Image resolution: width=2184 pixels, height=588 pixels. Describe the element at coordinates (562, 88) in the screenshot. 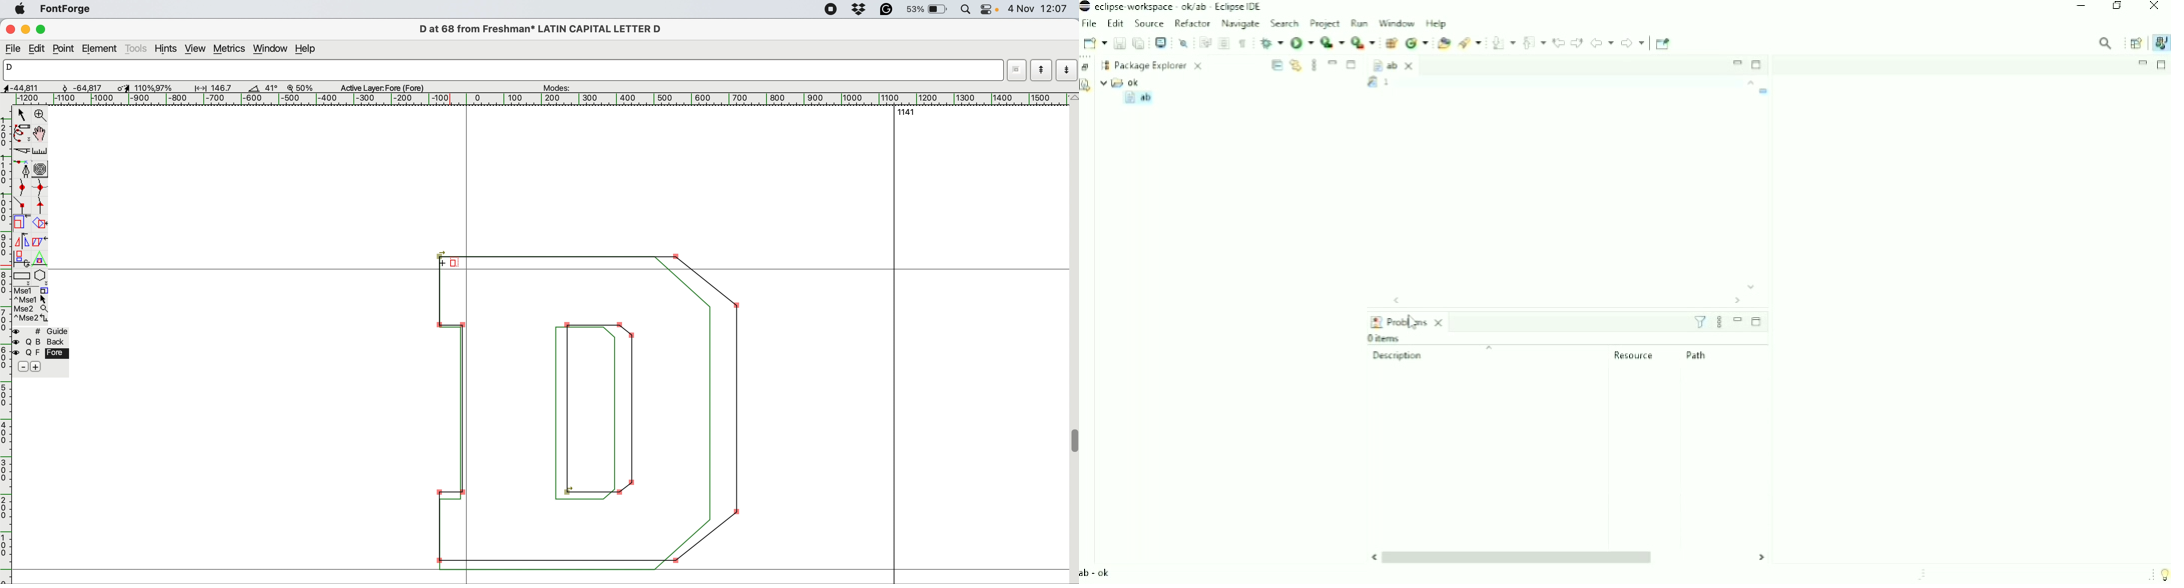

I see `modes` at that location.